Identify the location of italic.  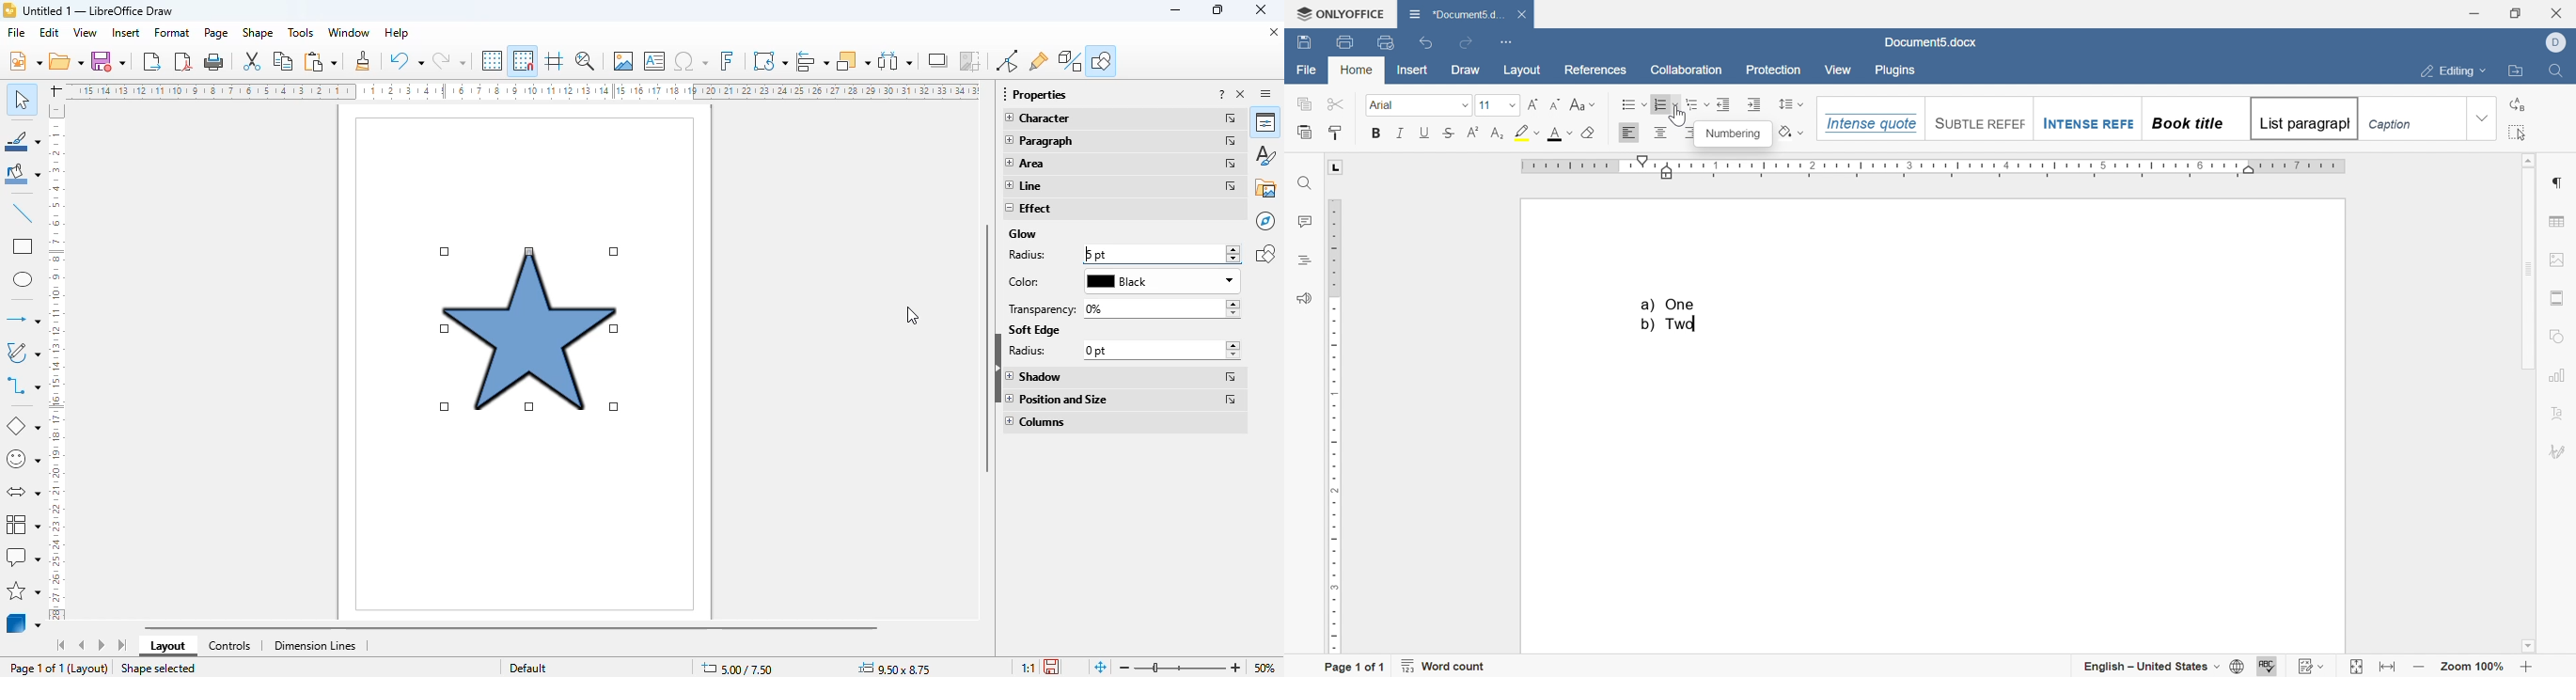
(1401, 131).